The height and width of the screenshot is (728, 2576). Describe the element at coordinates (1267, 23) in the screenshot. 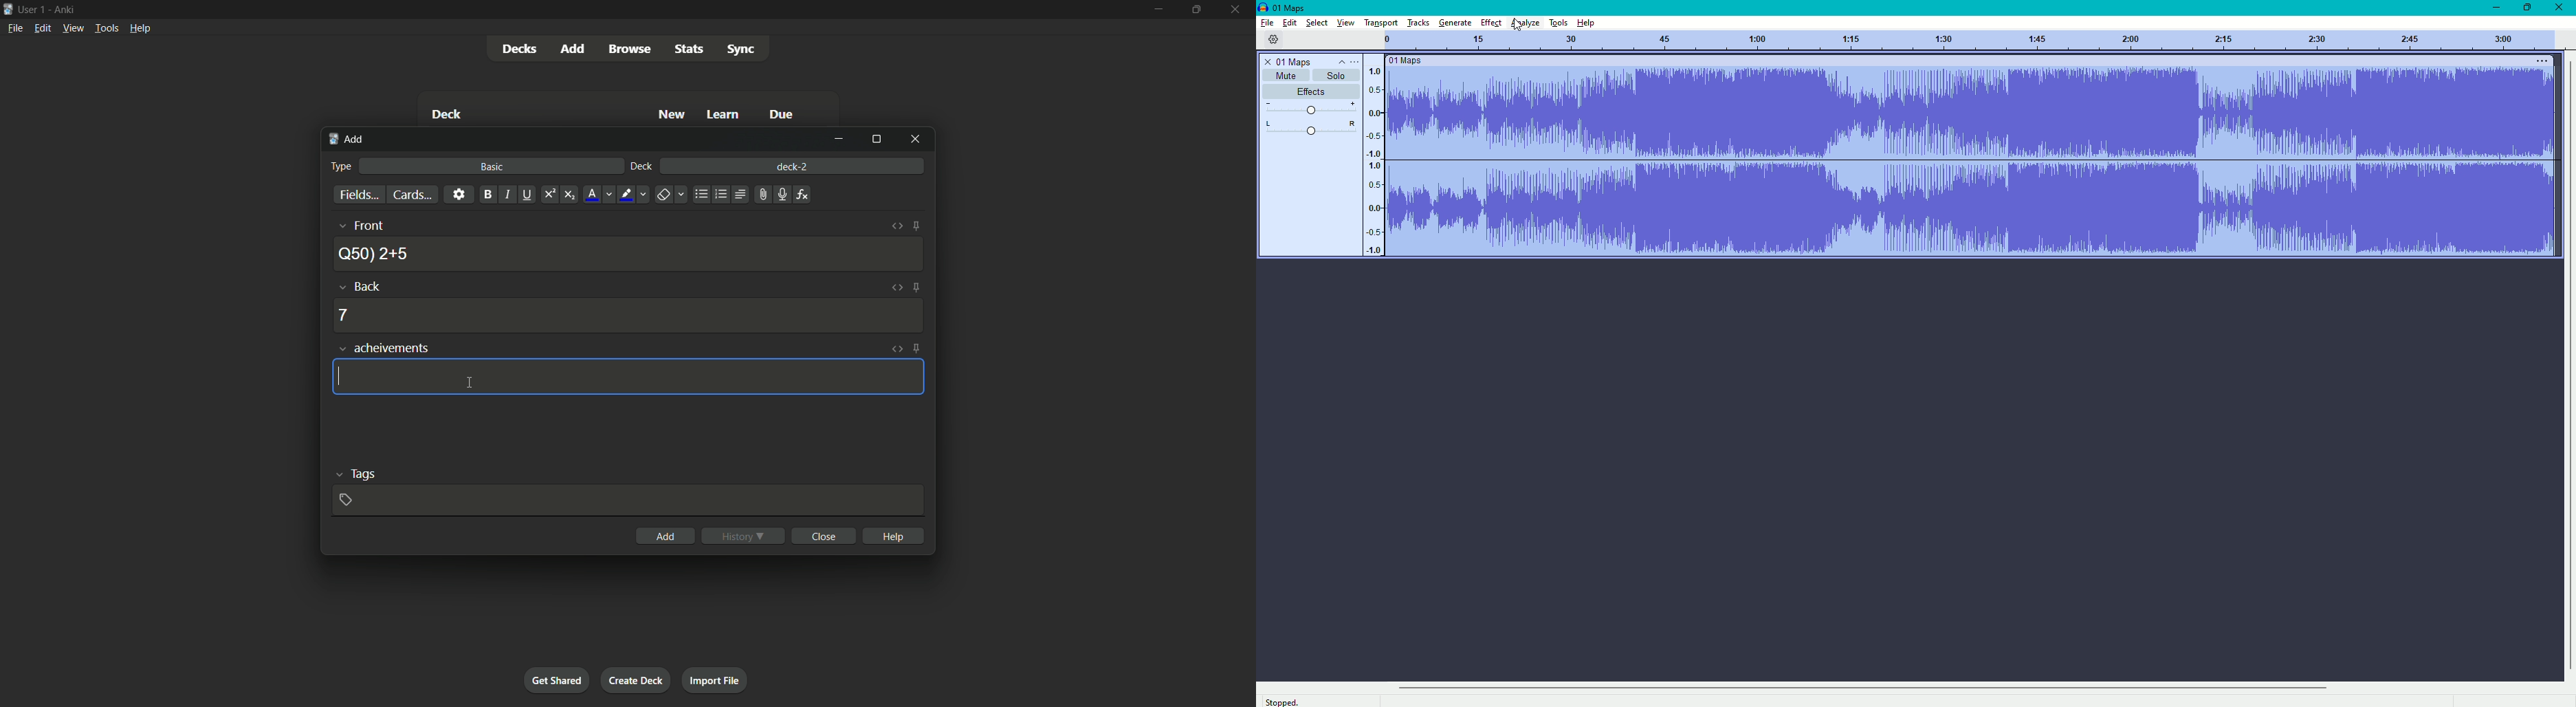

I see `File` at that location.